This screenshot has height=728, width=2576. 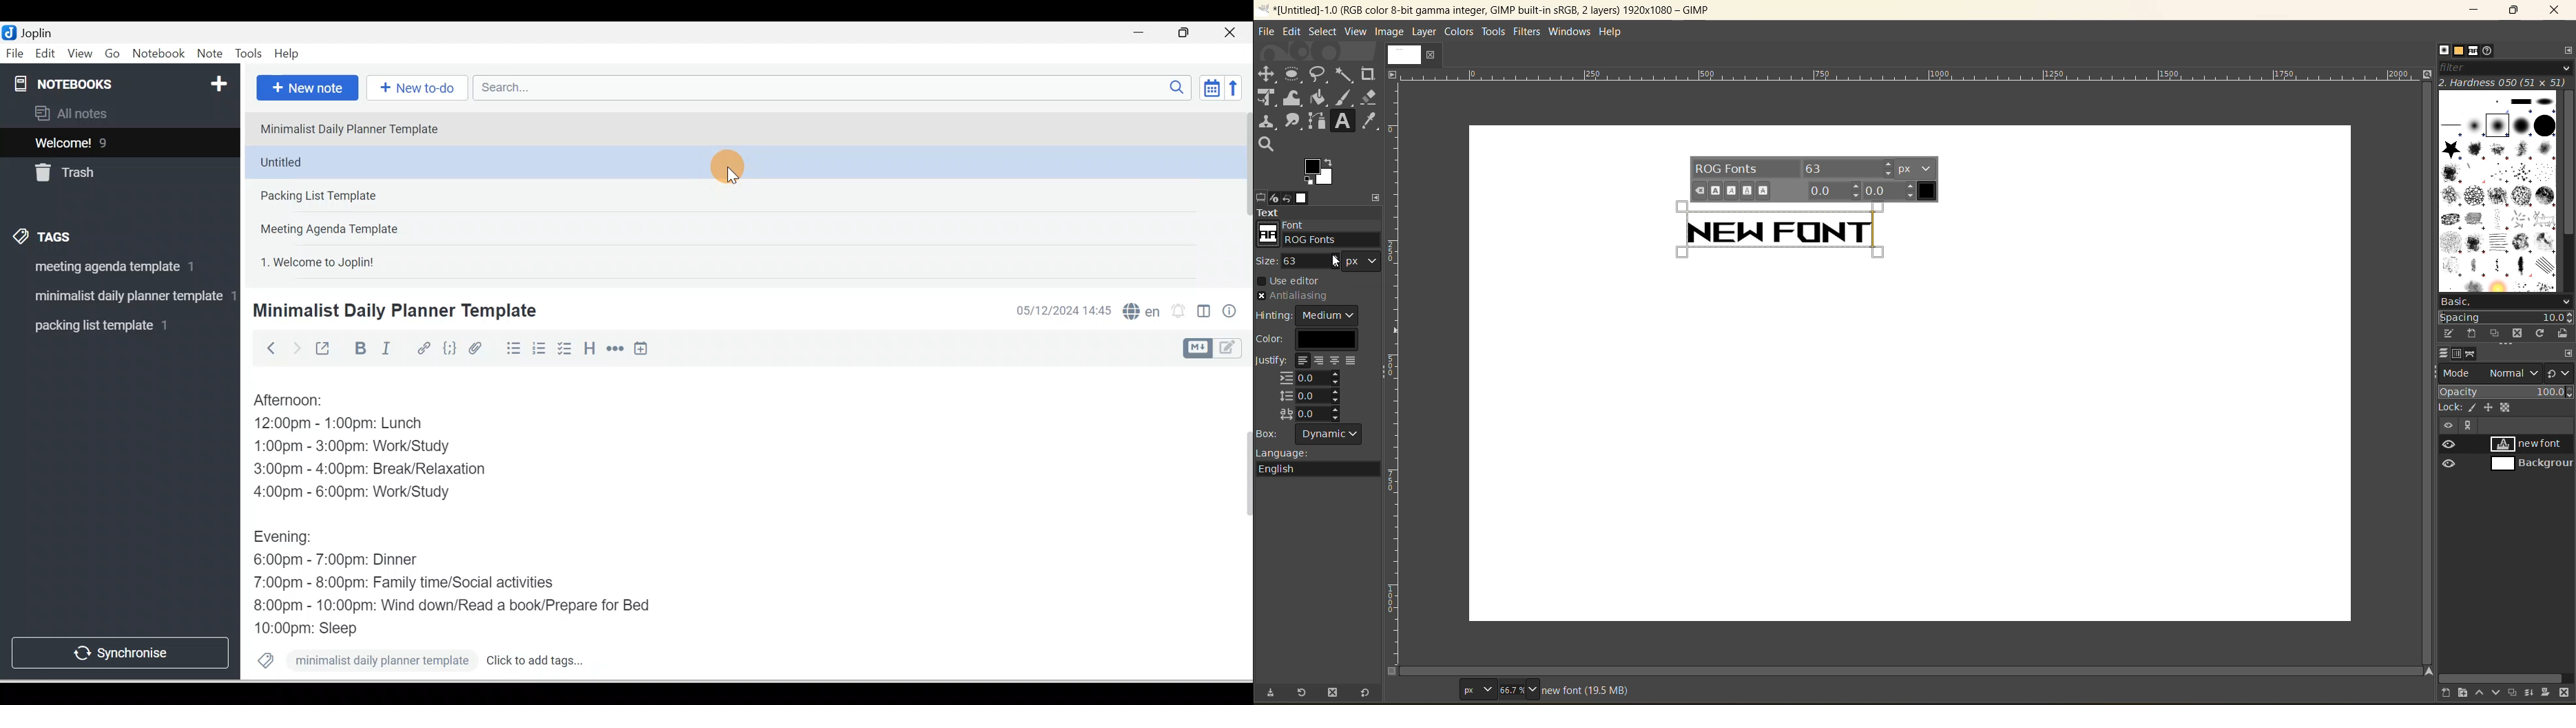 What do you see at coordinates (2534, 694) in the screenshot?
I see `merge this layer` at bounding box center [2534, 694].